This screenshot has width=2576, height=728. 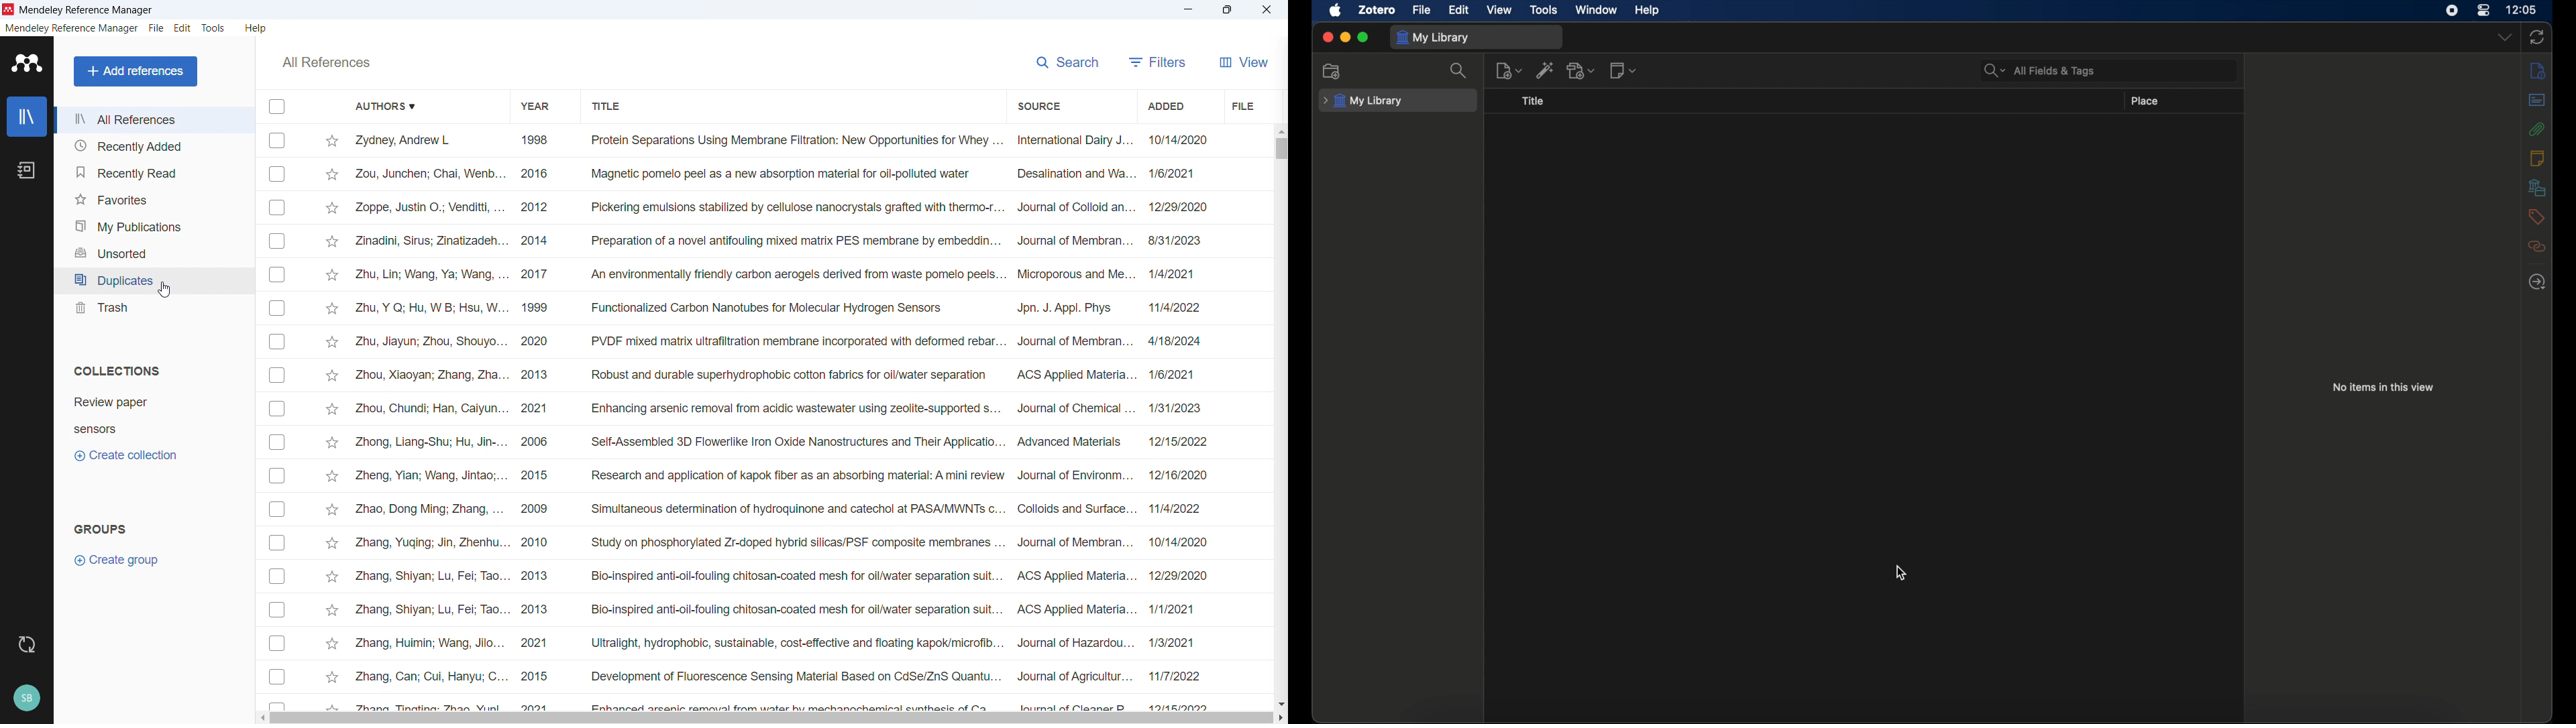 I want to click on notebook, so click(x=28, y=170).